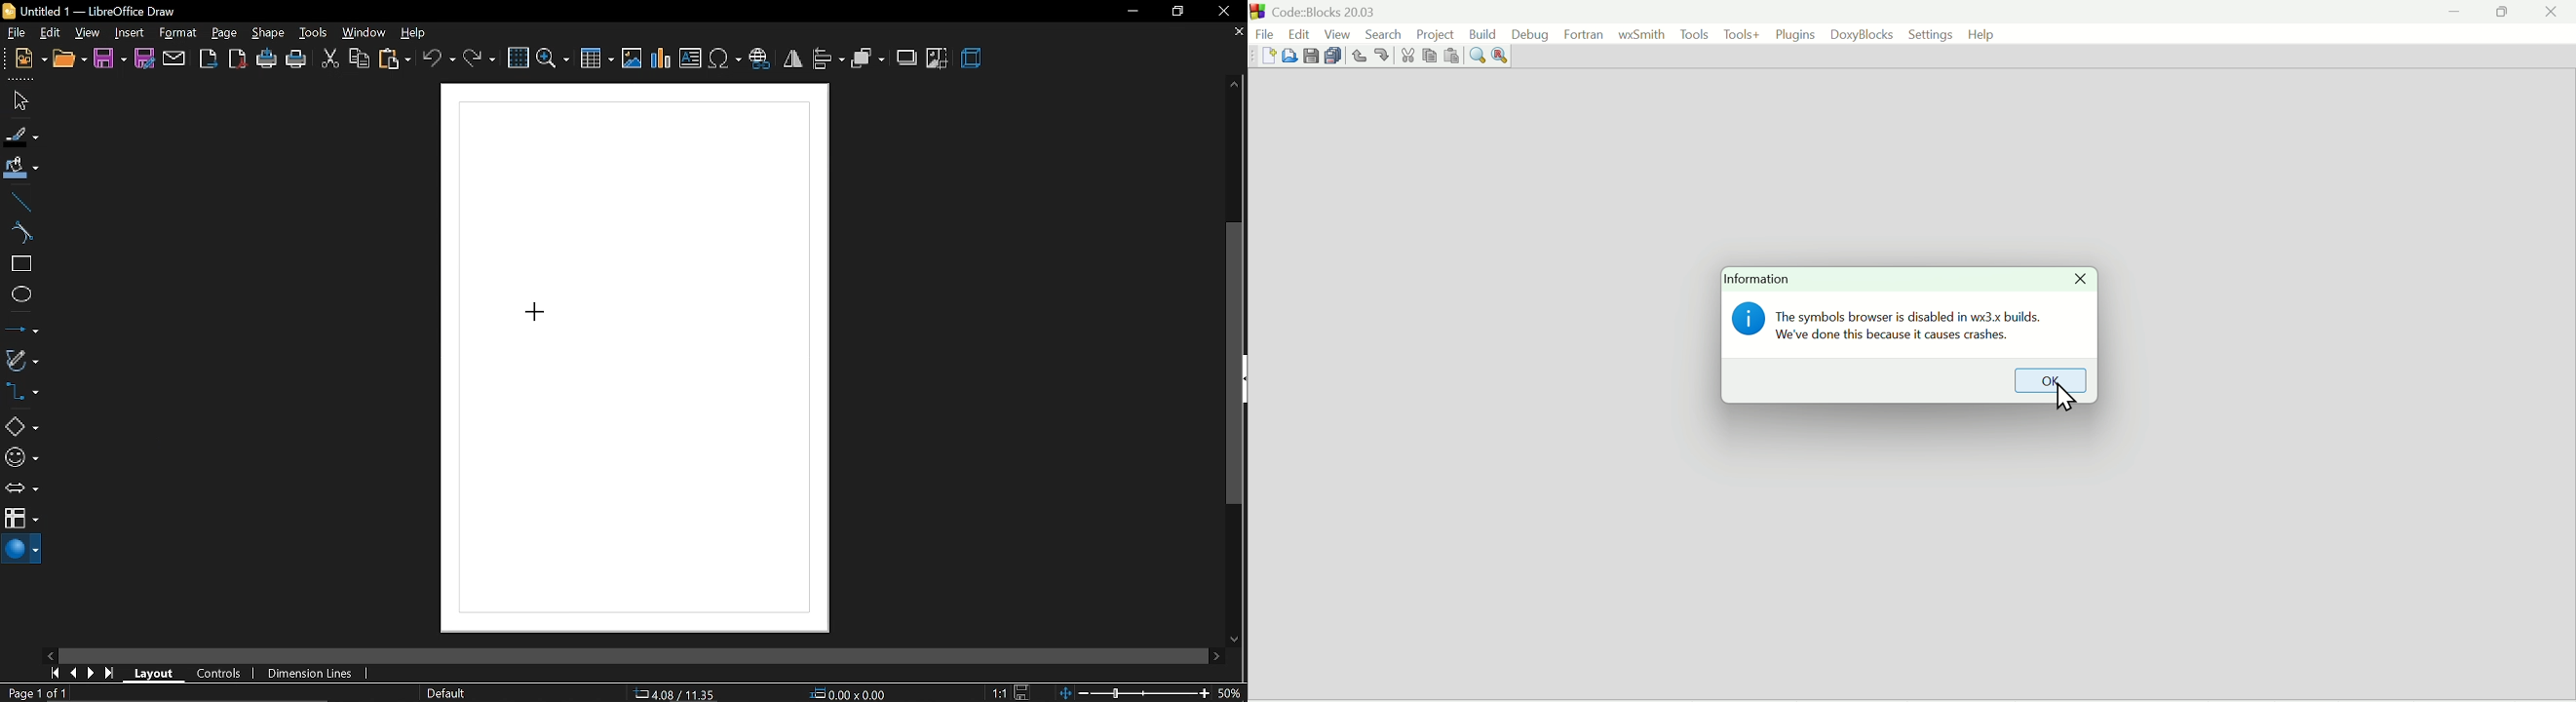 The height and width of the screenshot is (728, 2576). What do you see at coordinates (20, 232) in the screenshot?
I see `curve` at bounding box center [20, 232].